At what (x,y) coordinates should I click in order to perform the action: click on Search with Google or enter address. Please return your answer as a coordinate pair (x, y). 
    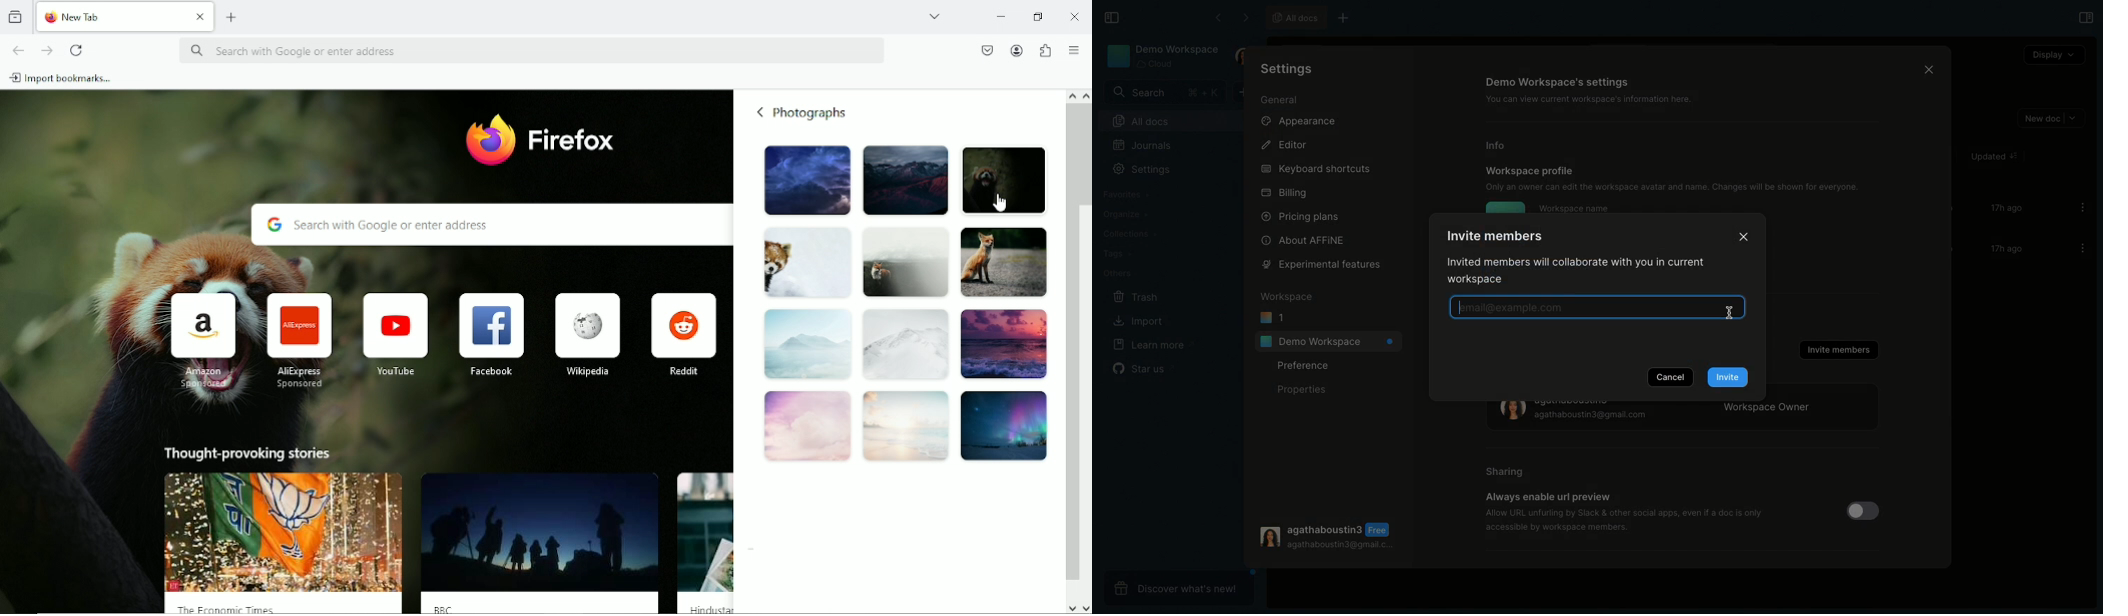
    Looking at the image, I should click on (487, 225).